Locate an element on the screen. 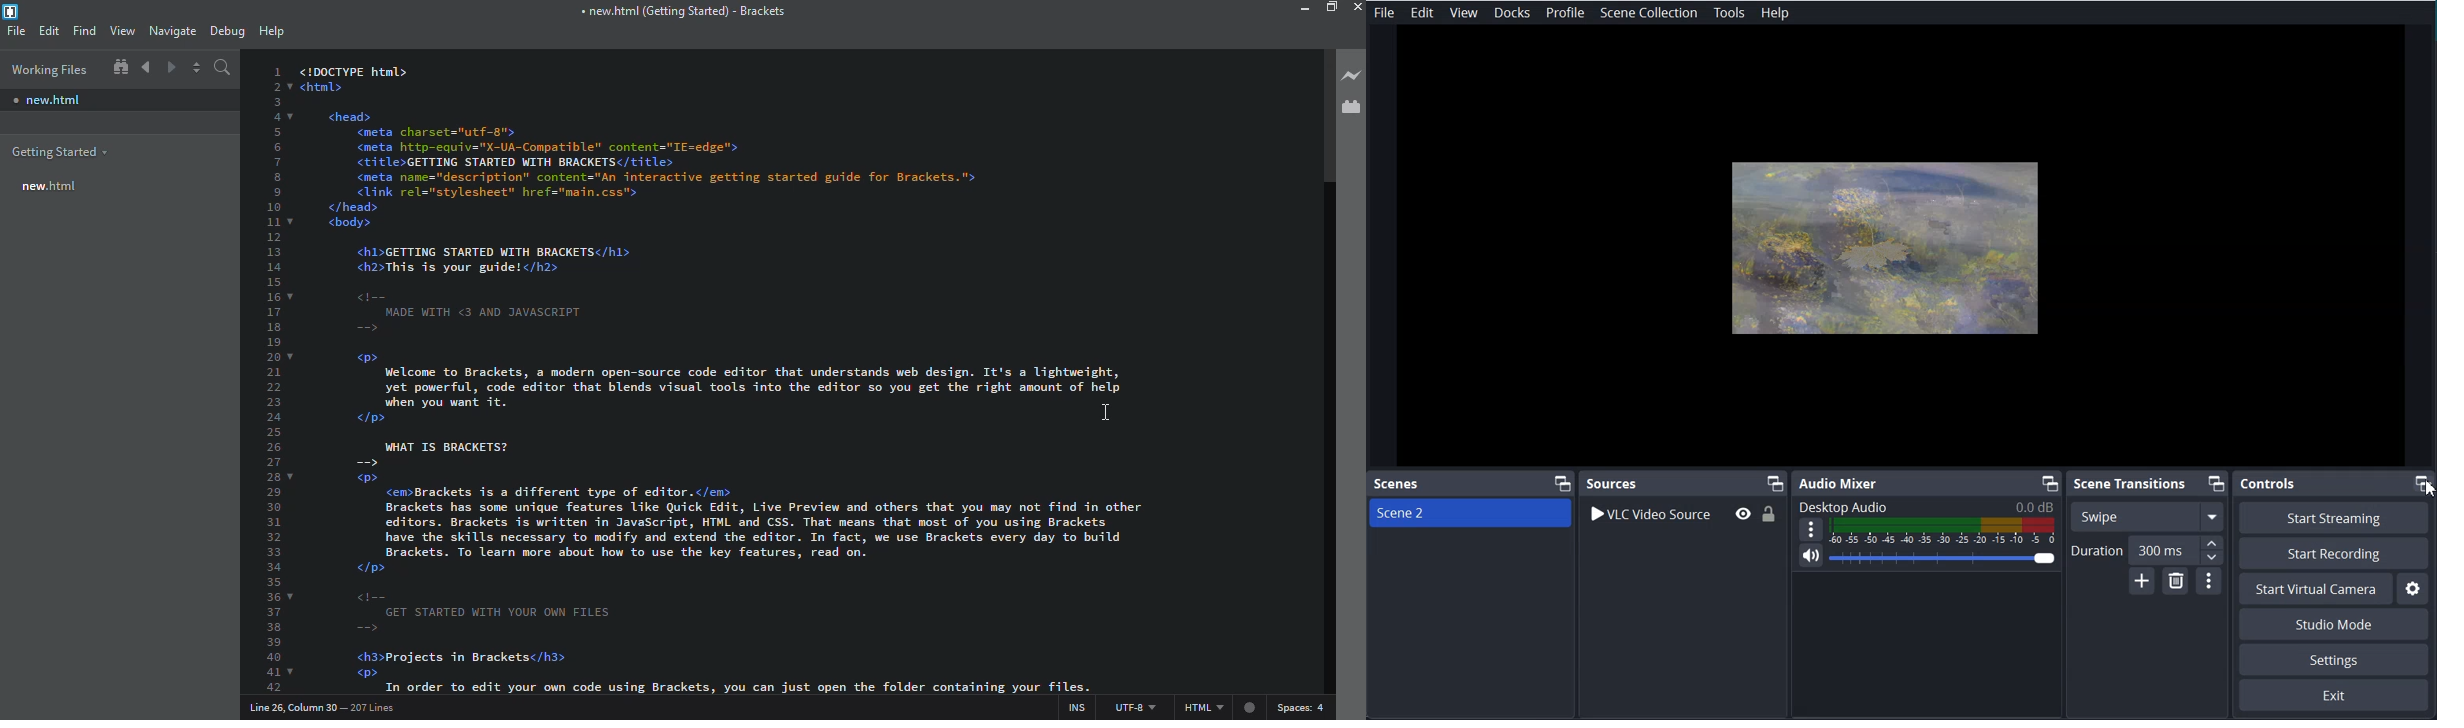  find is located at coordinates (83, 29).